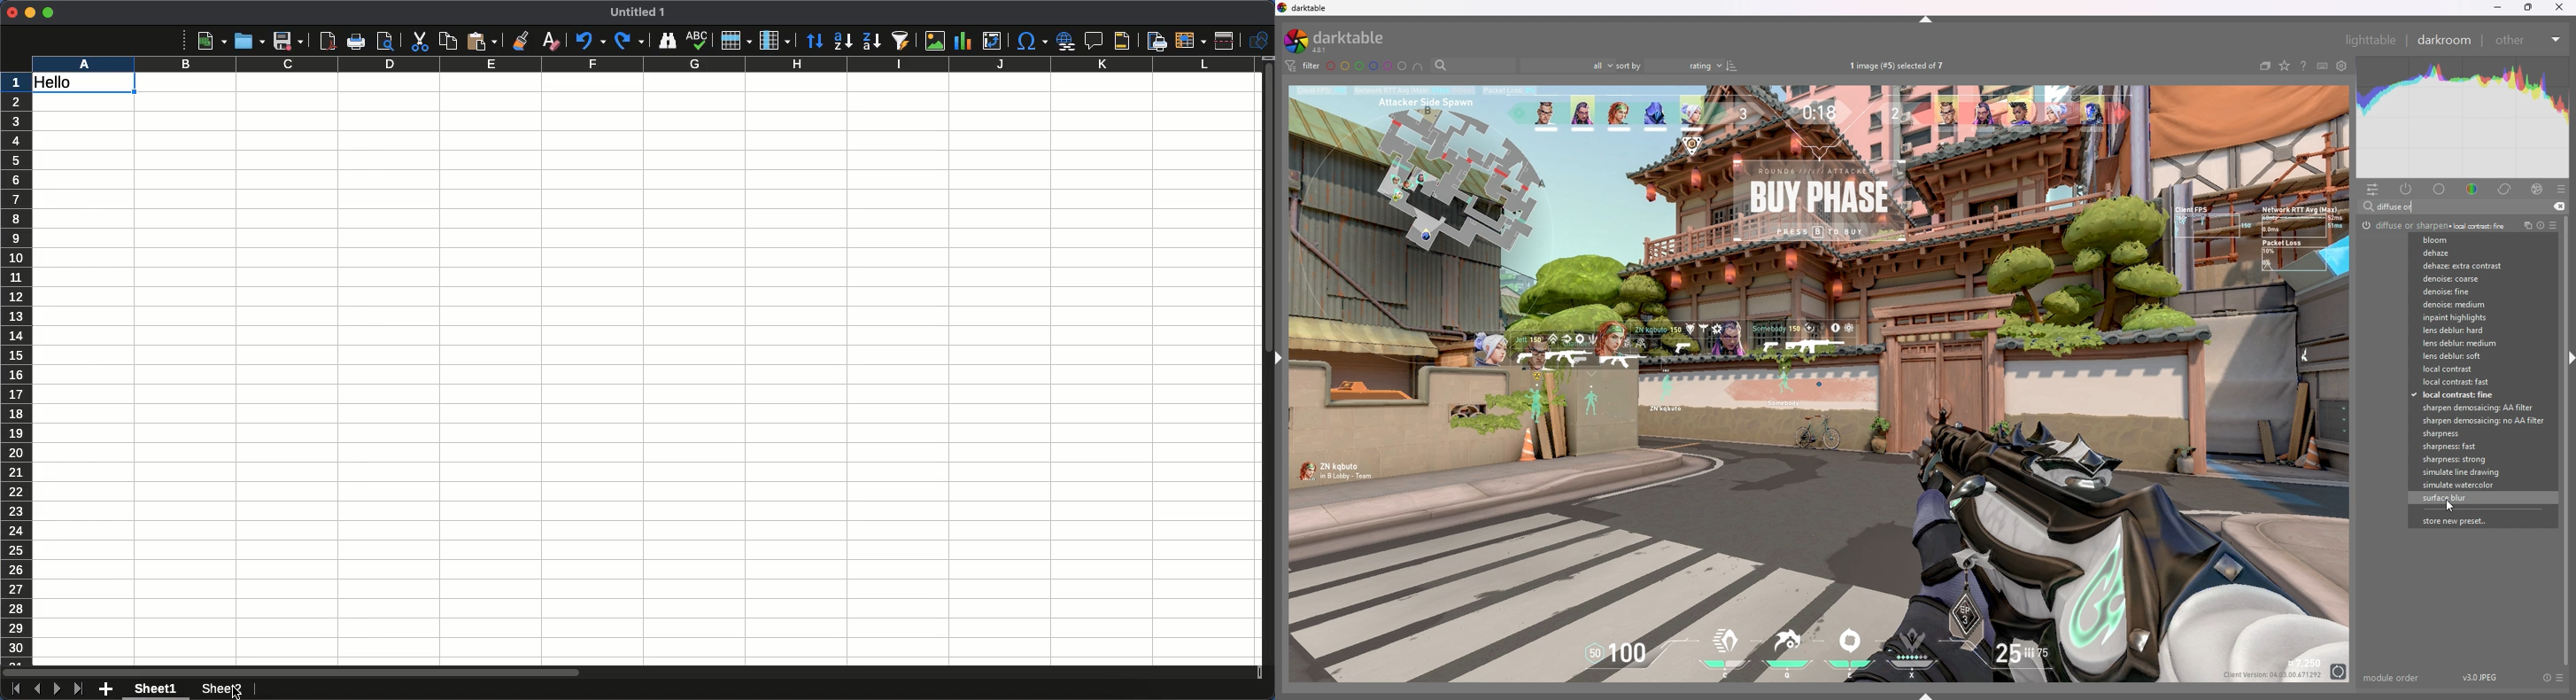  I want to click on show active modules, so click(2407, 189).